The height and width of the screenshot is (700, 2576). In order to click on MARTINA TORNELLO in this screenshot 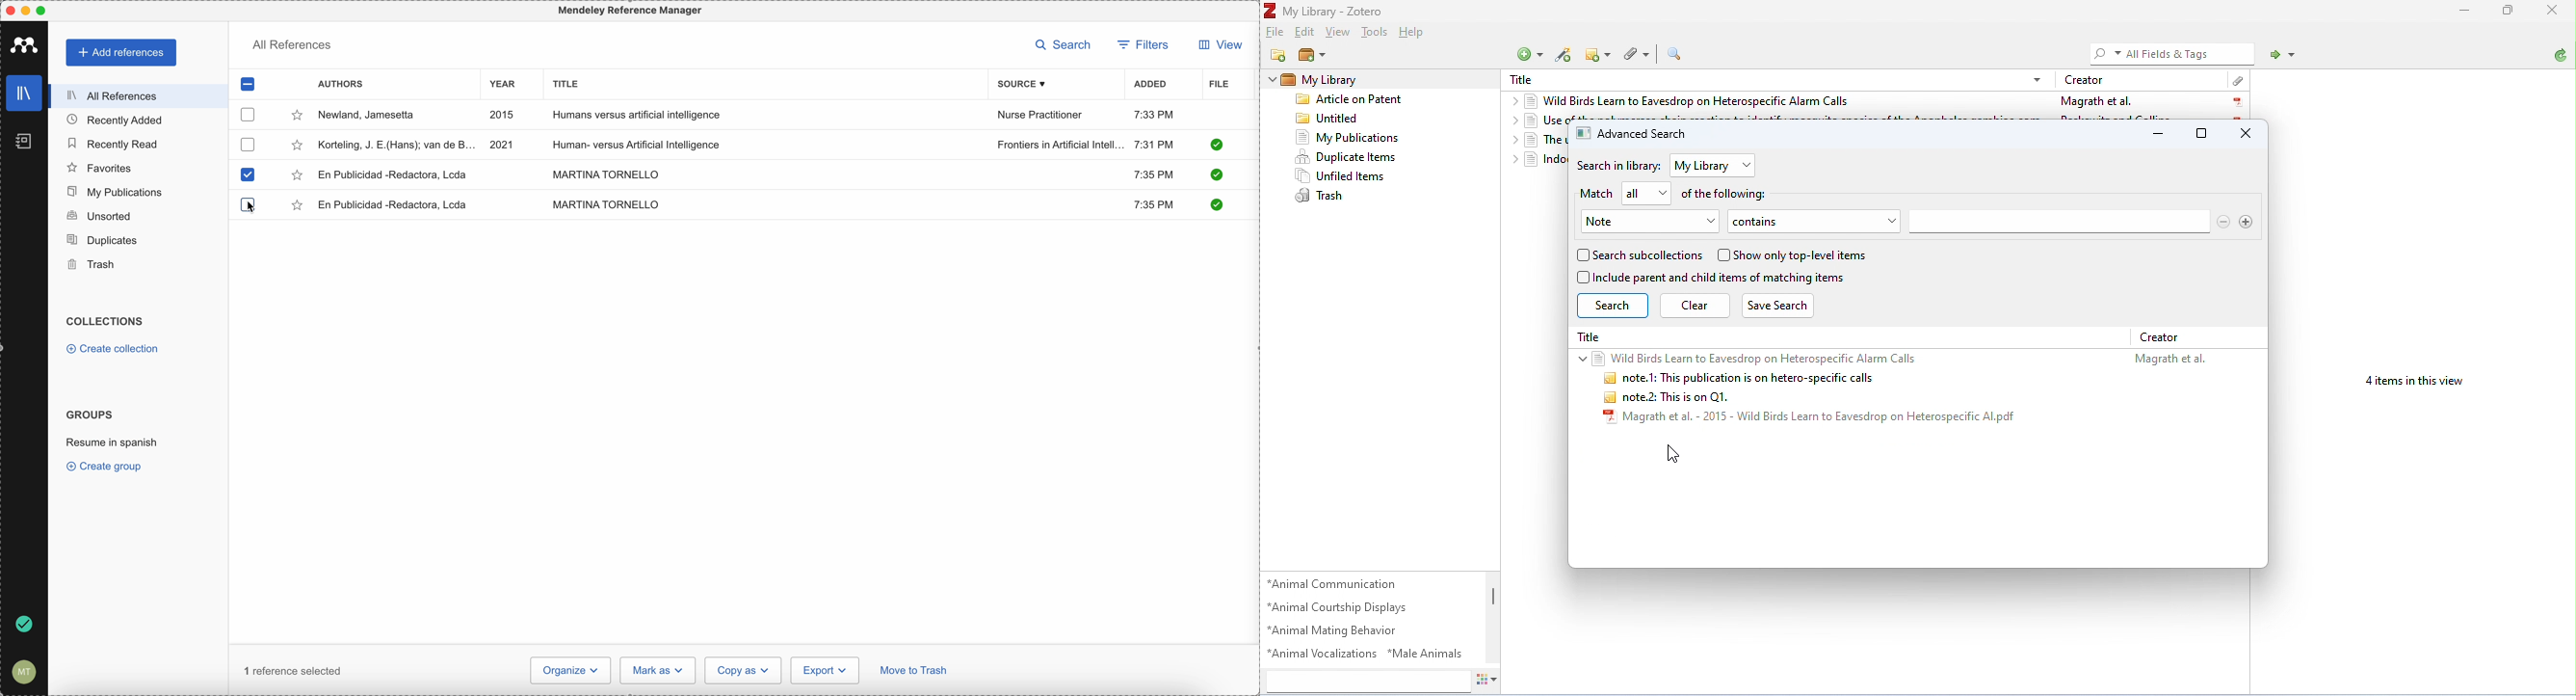, I will do `click(606, 204)`.